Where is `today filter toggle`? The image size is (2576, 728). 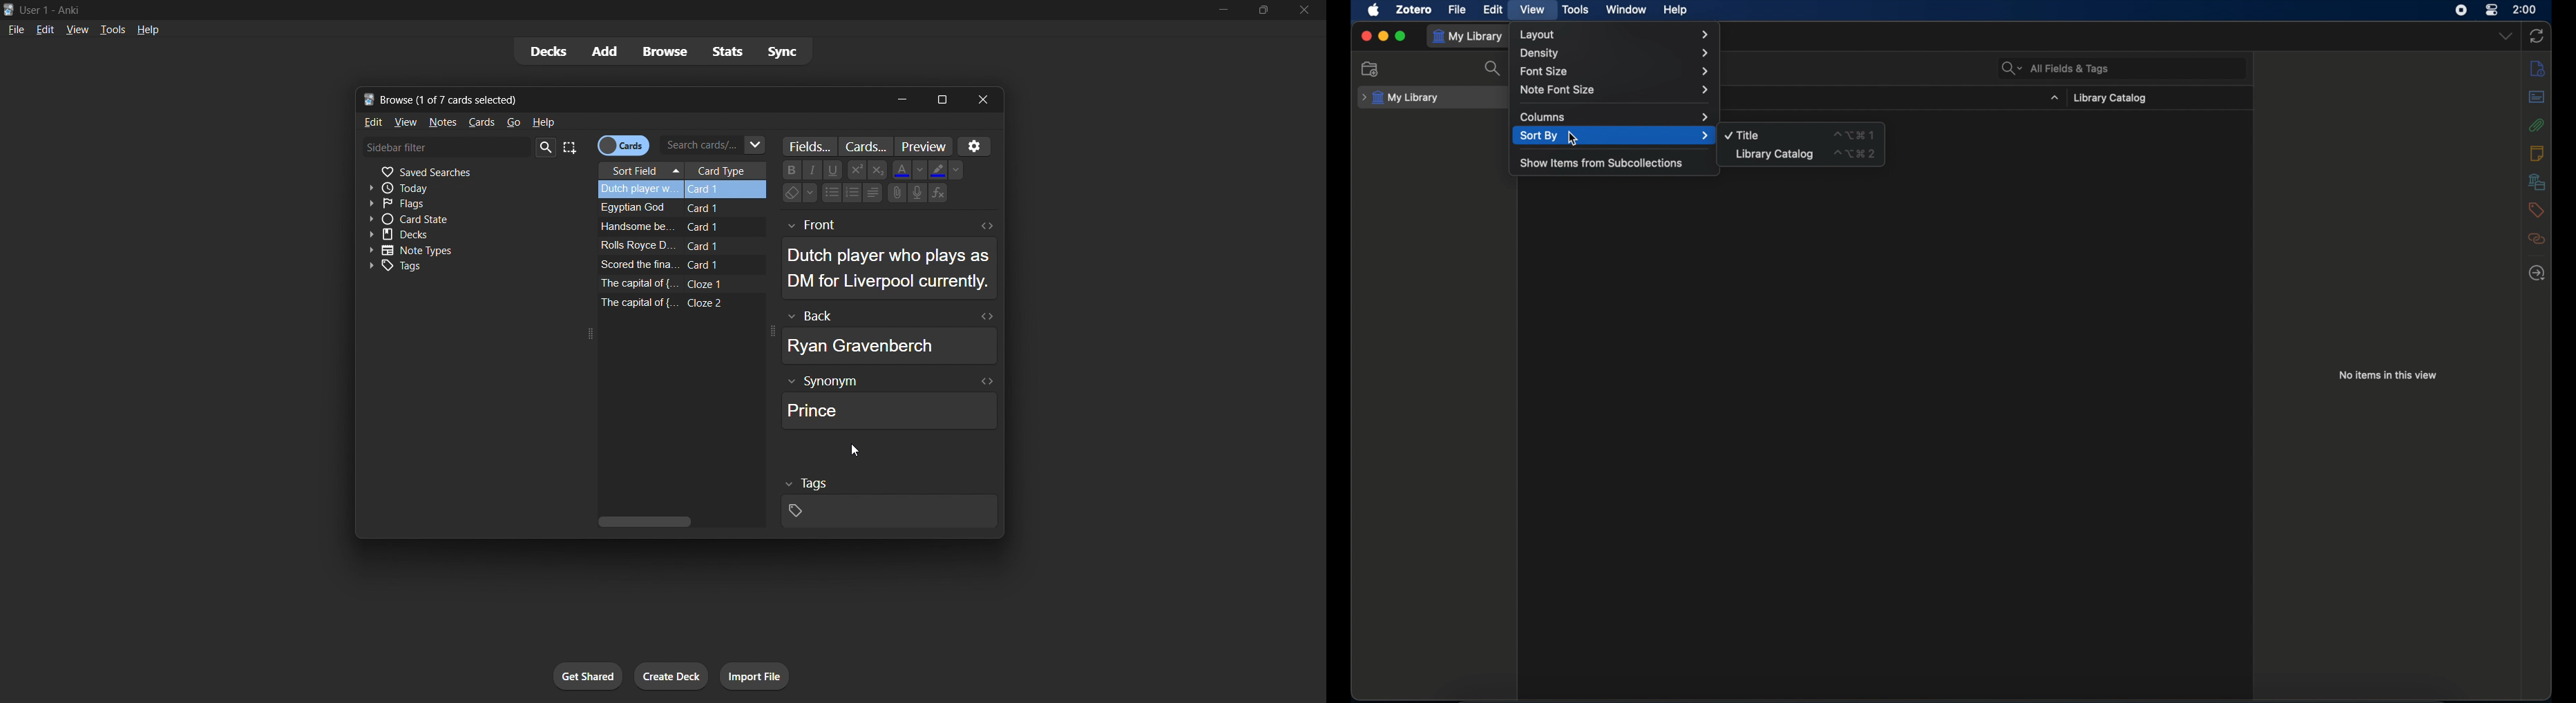 today filter toggle is located at coordinates (464, 189).